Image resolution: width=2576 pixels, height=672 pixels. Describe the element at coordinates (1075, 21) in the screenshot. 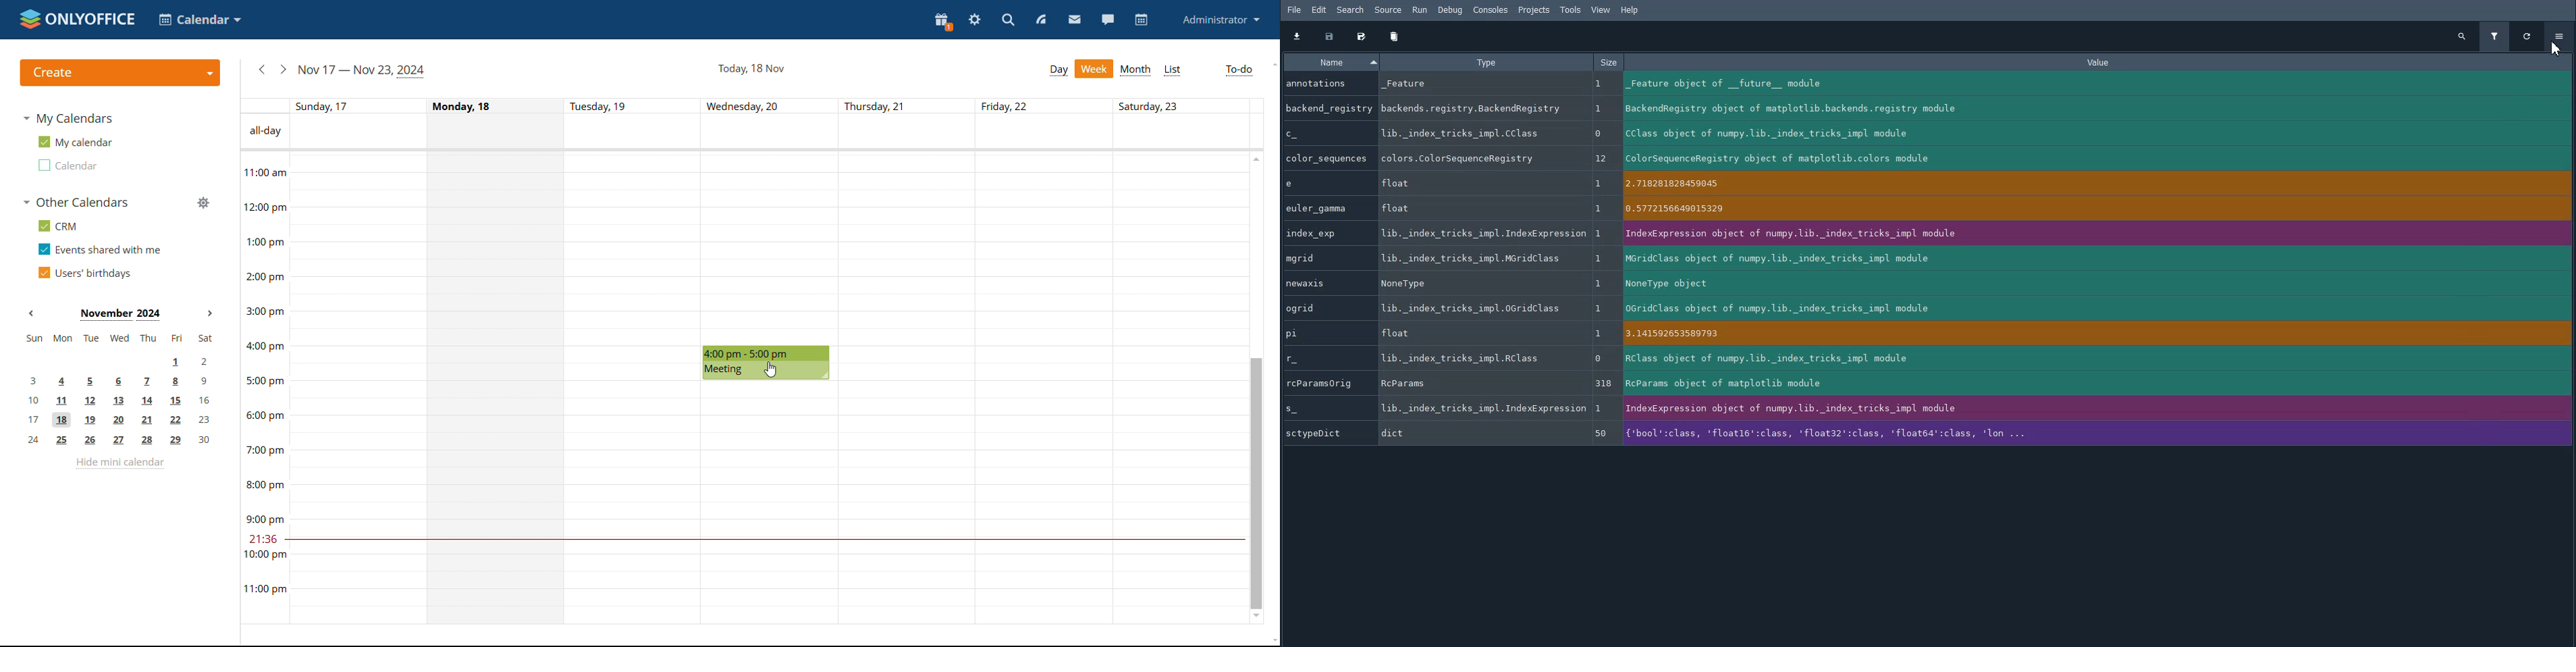

I see `mail` at that location.